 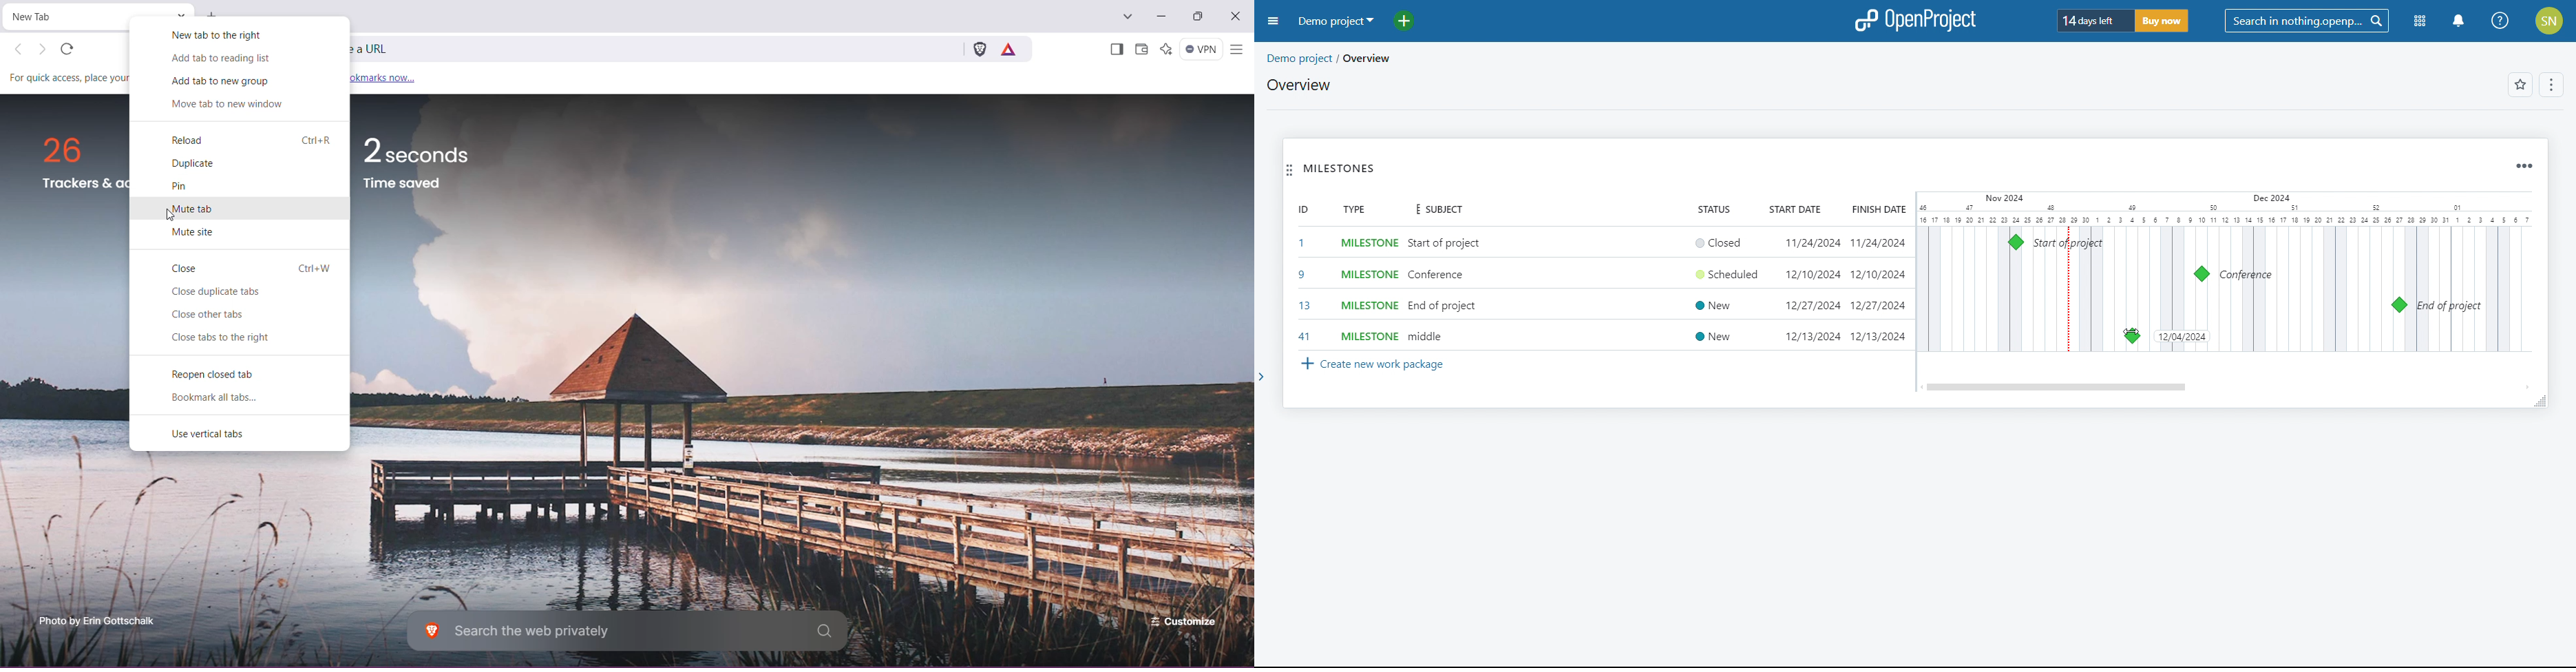 What do you see at coordinates (2094, 20) in the screenshot?
I see `days left of trial` at bounding box center [2094, 20].